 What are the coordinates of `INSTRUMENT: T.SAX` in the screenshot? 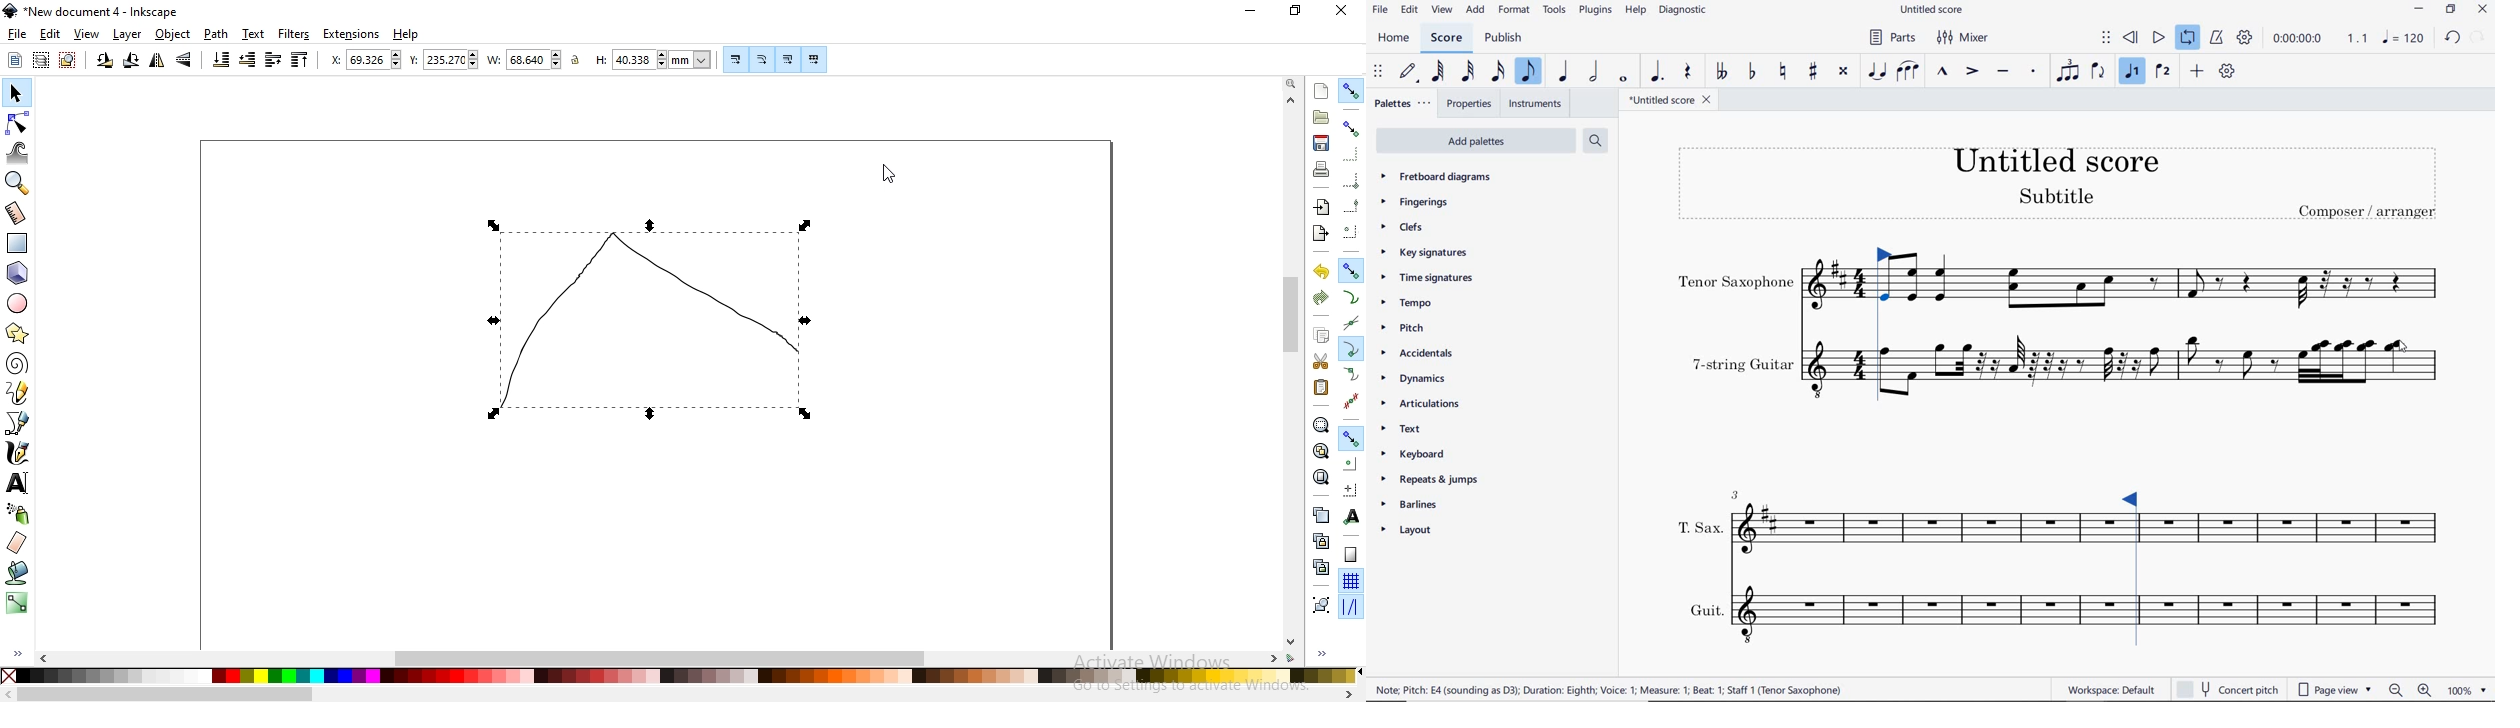 It's located at (2307, 520).